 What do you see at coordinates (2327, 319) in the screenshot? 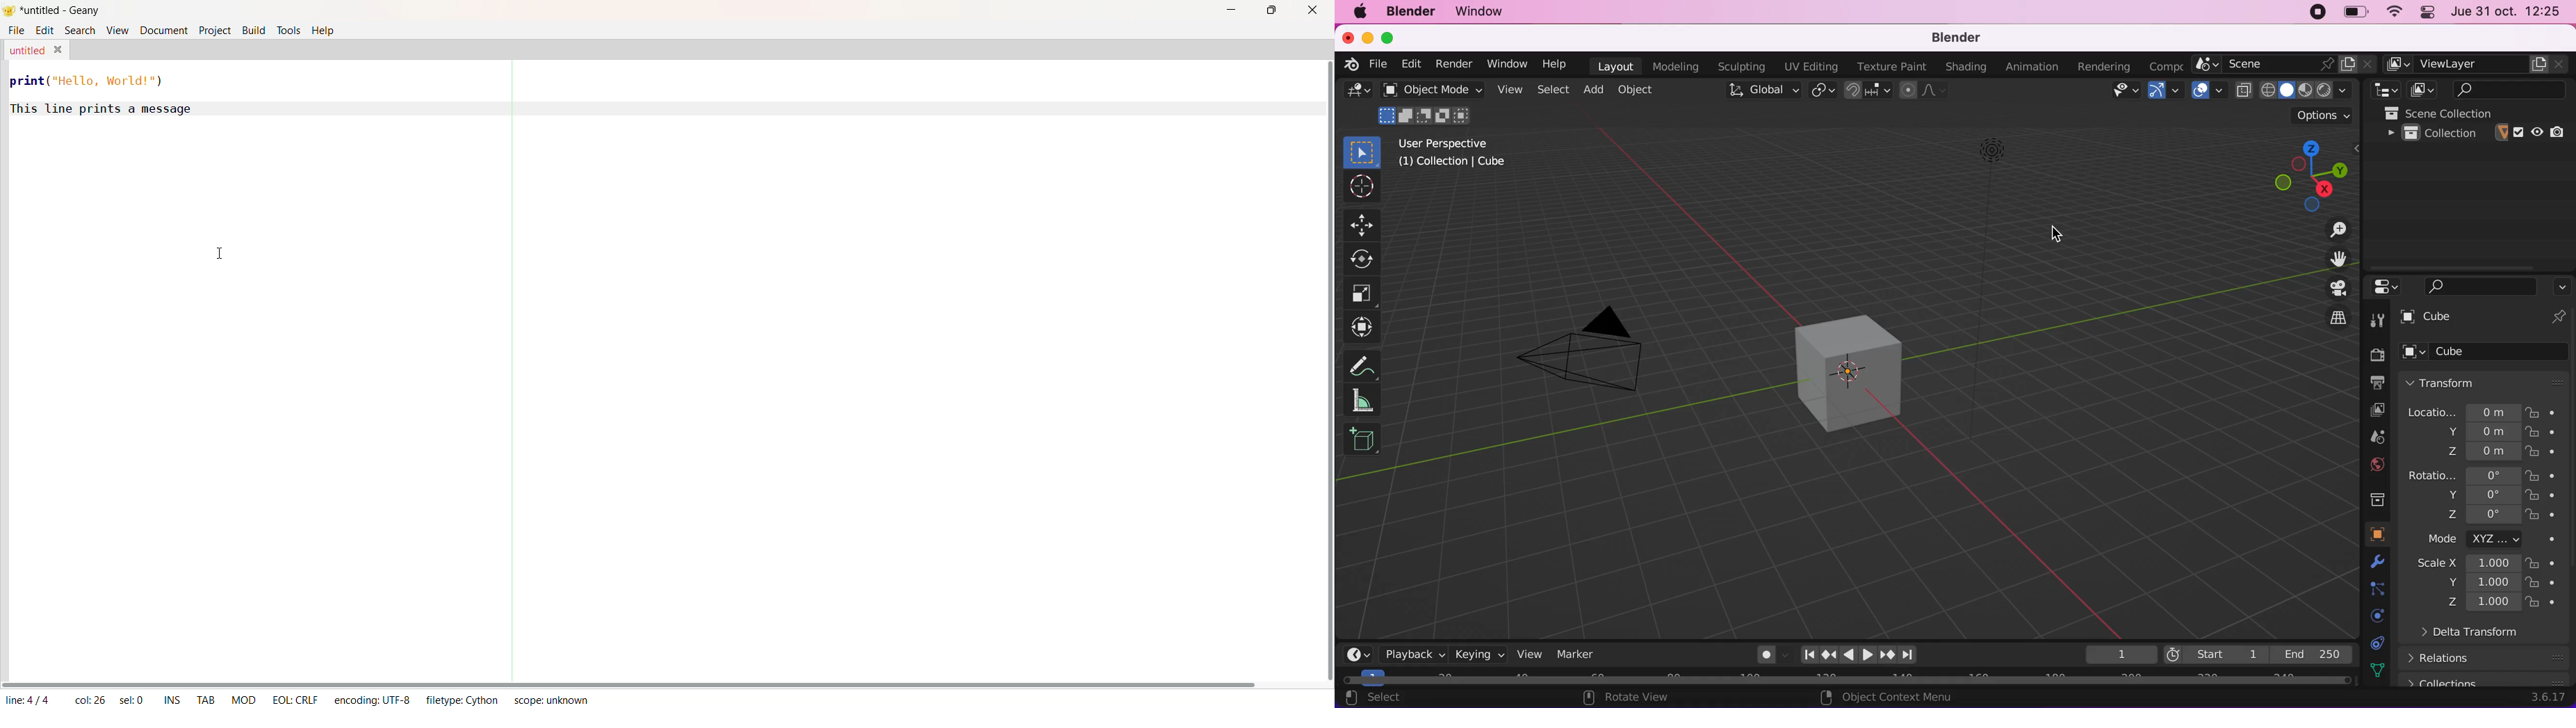
I see `switch the current view` at bounding box center [2327, 319].